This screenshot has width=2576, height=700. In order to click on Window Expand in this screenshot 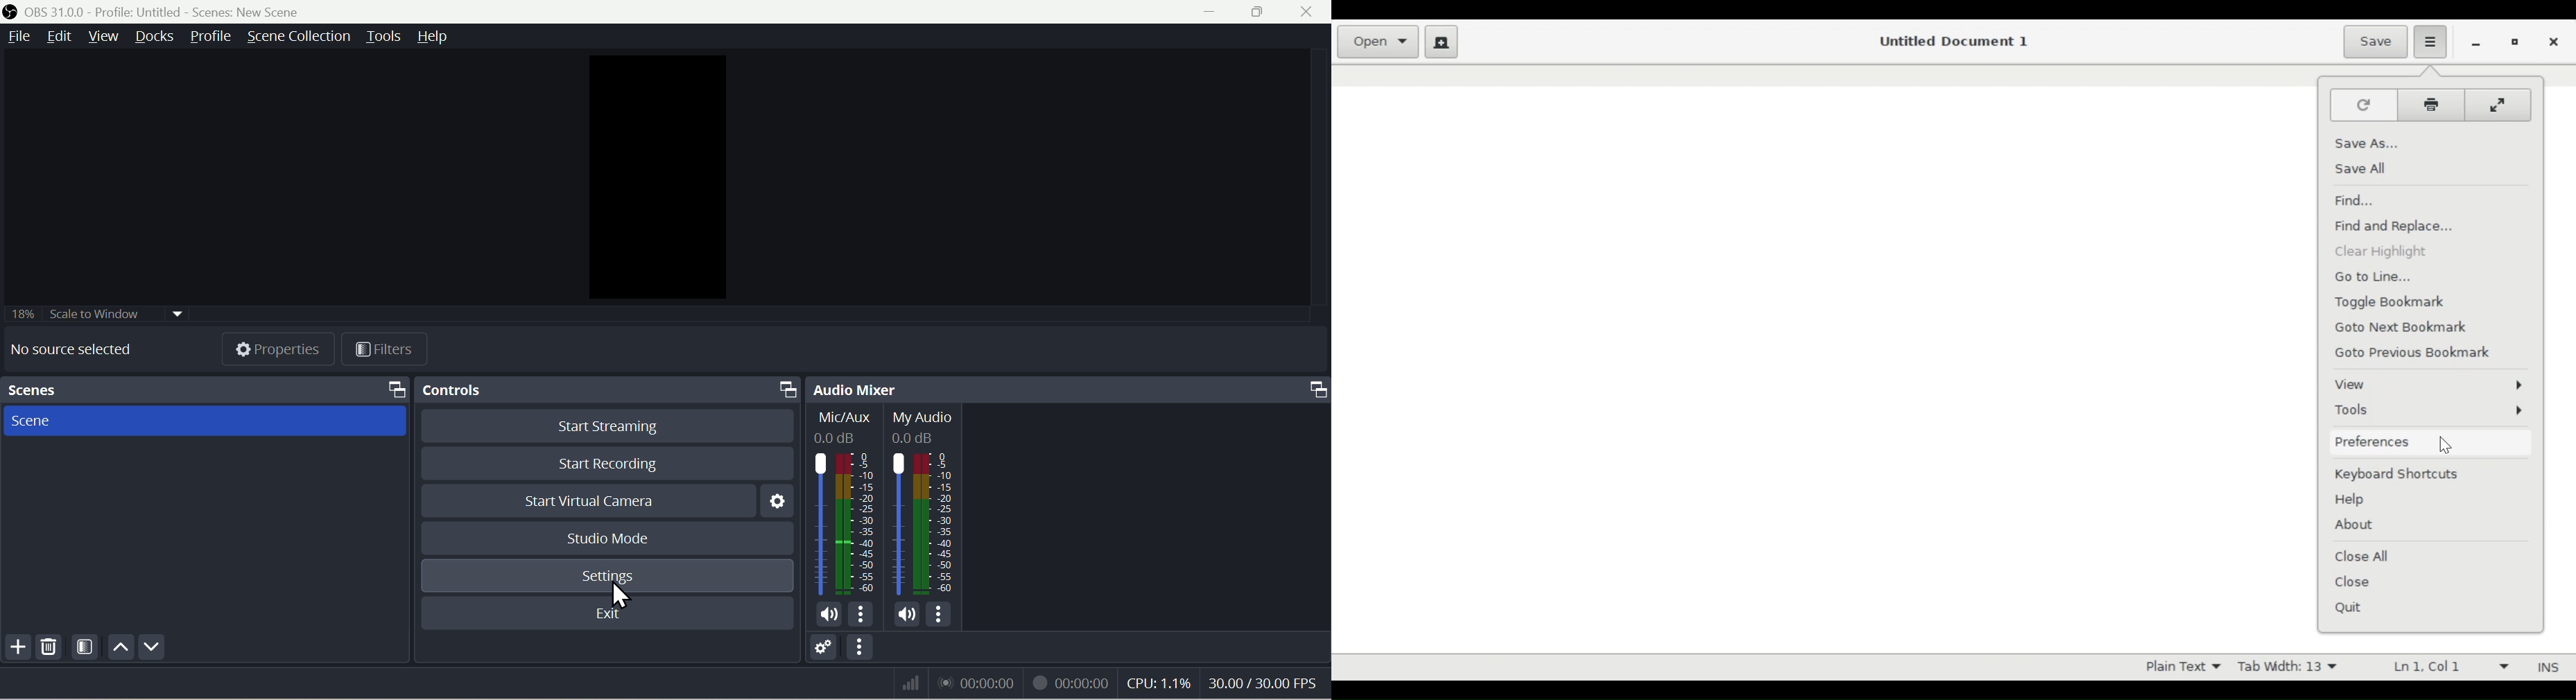, I will do `click(1261, 12)`.